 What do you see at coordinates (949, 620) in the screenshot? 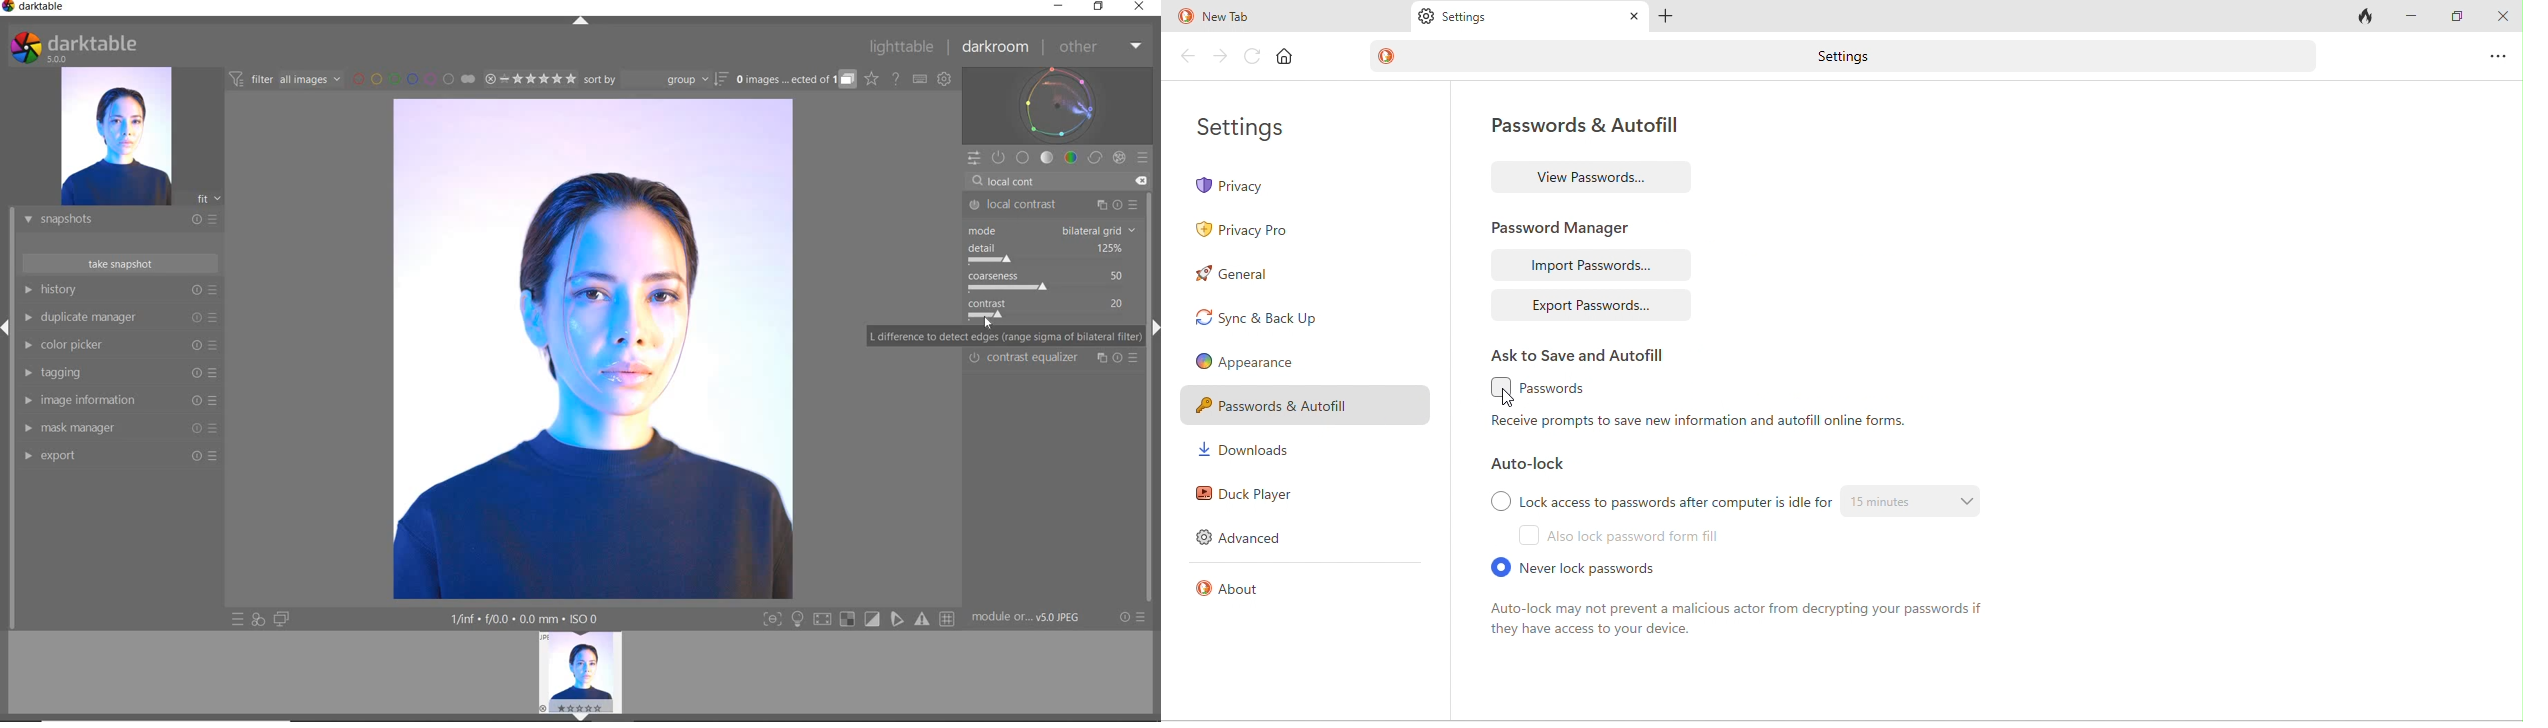
I see `Button` at bounding box center [949, 620].